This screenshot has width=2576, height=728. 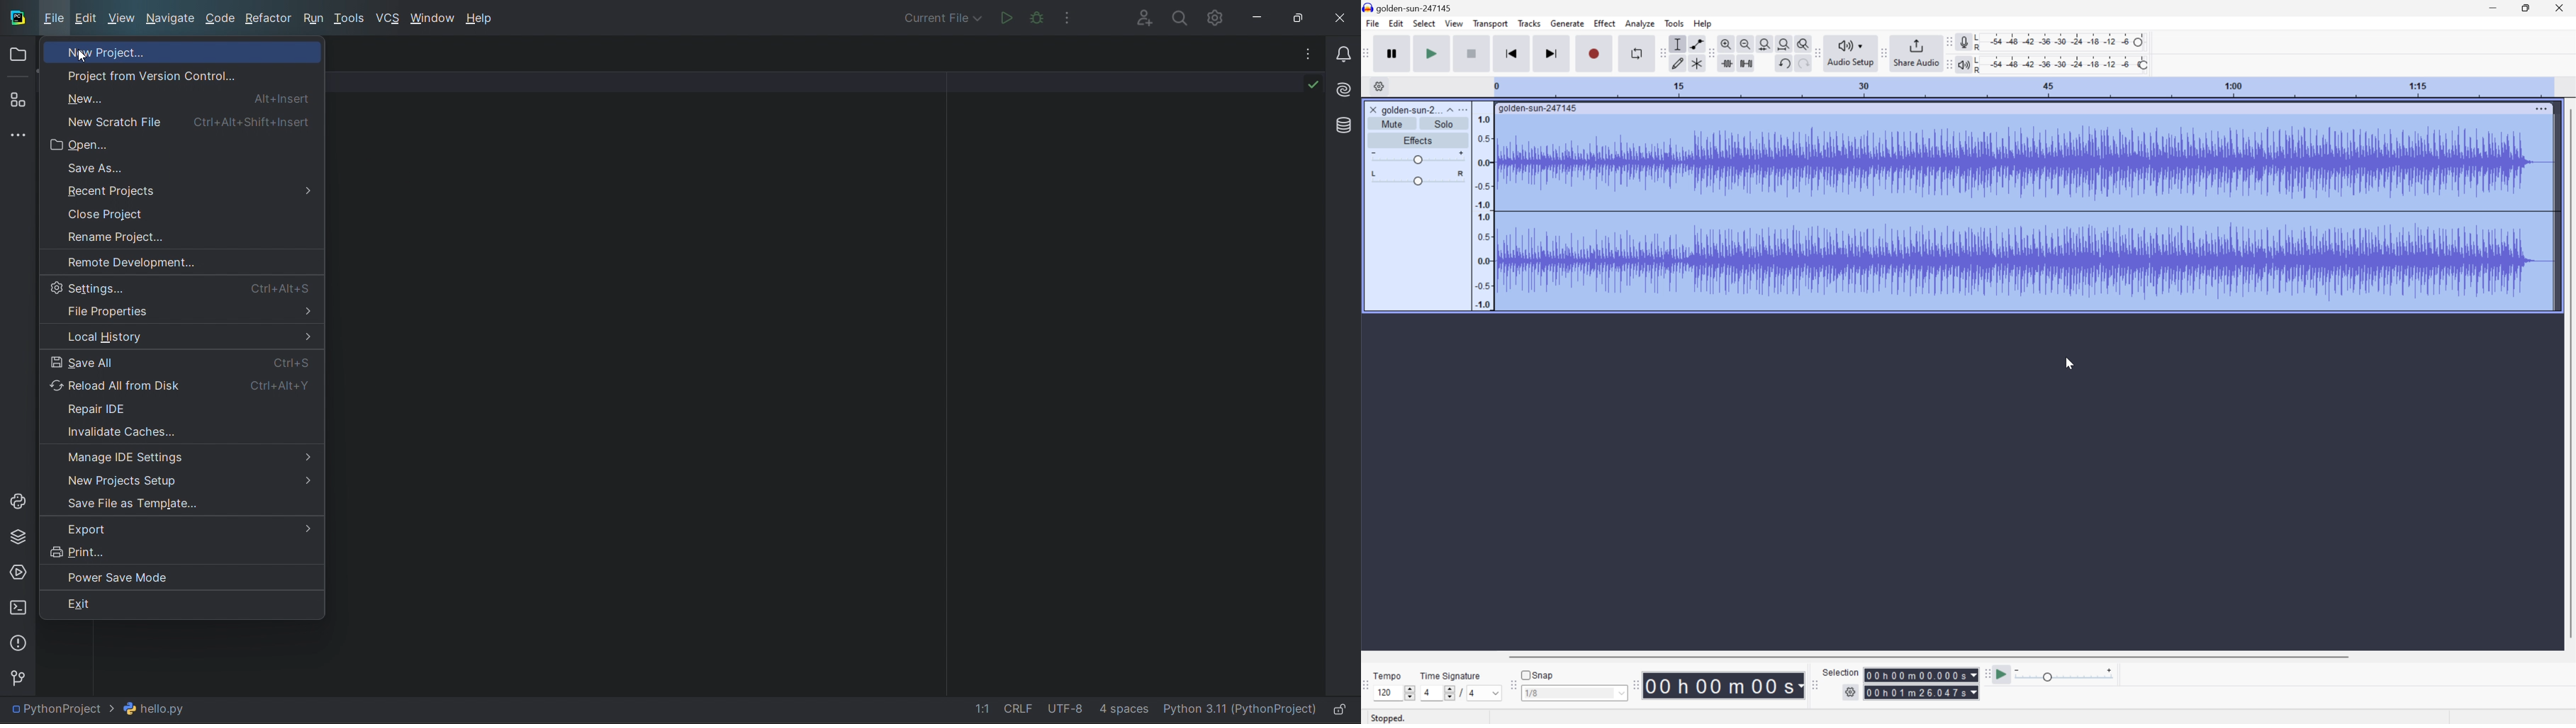 I want to click on Record / Record new track, so click(x=1594, y=54).